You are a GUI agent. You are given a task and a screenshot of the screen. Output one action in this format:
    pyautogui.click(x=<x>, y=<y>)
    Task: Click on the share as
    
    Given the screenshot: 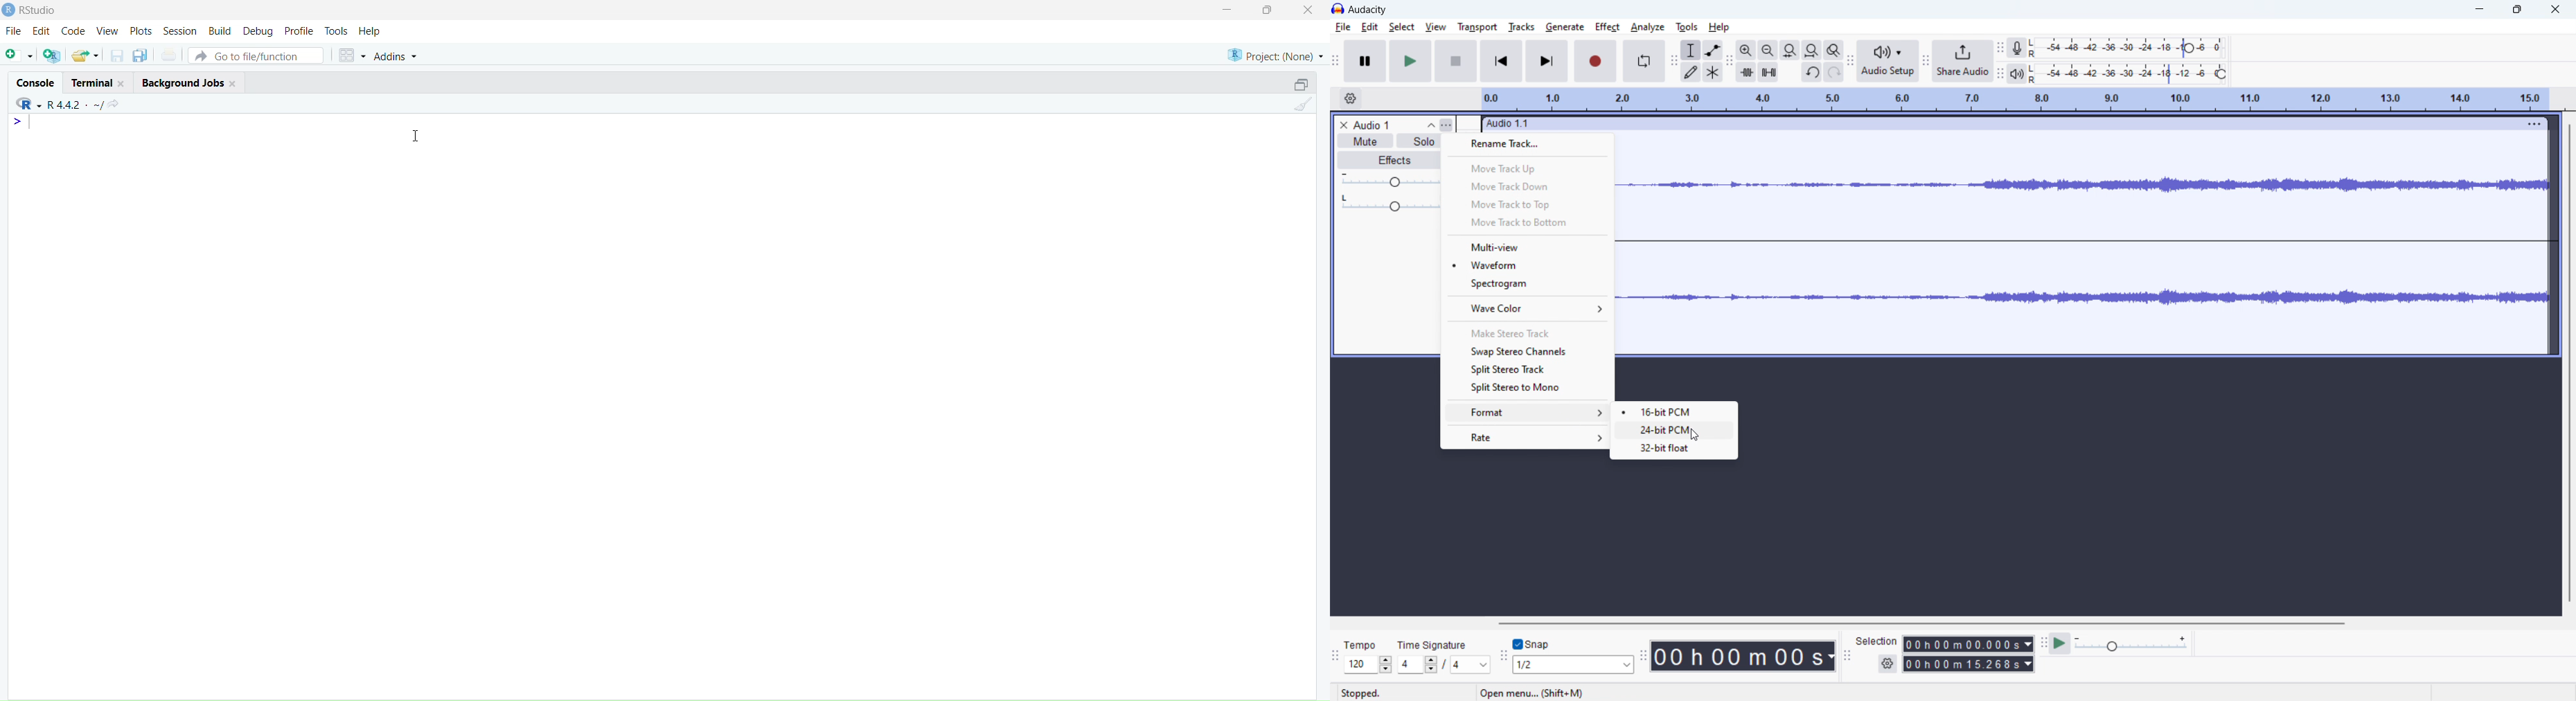 What is the action you would take?
    pyautogui.click(x=86, y=55)
    